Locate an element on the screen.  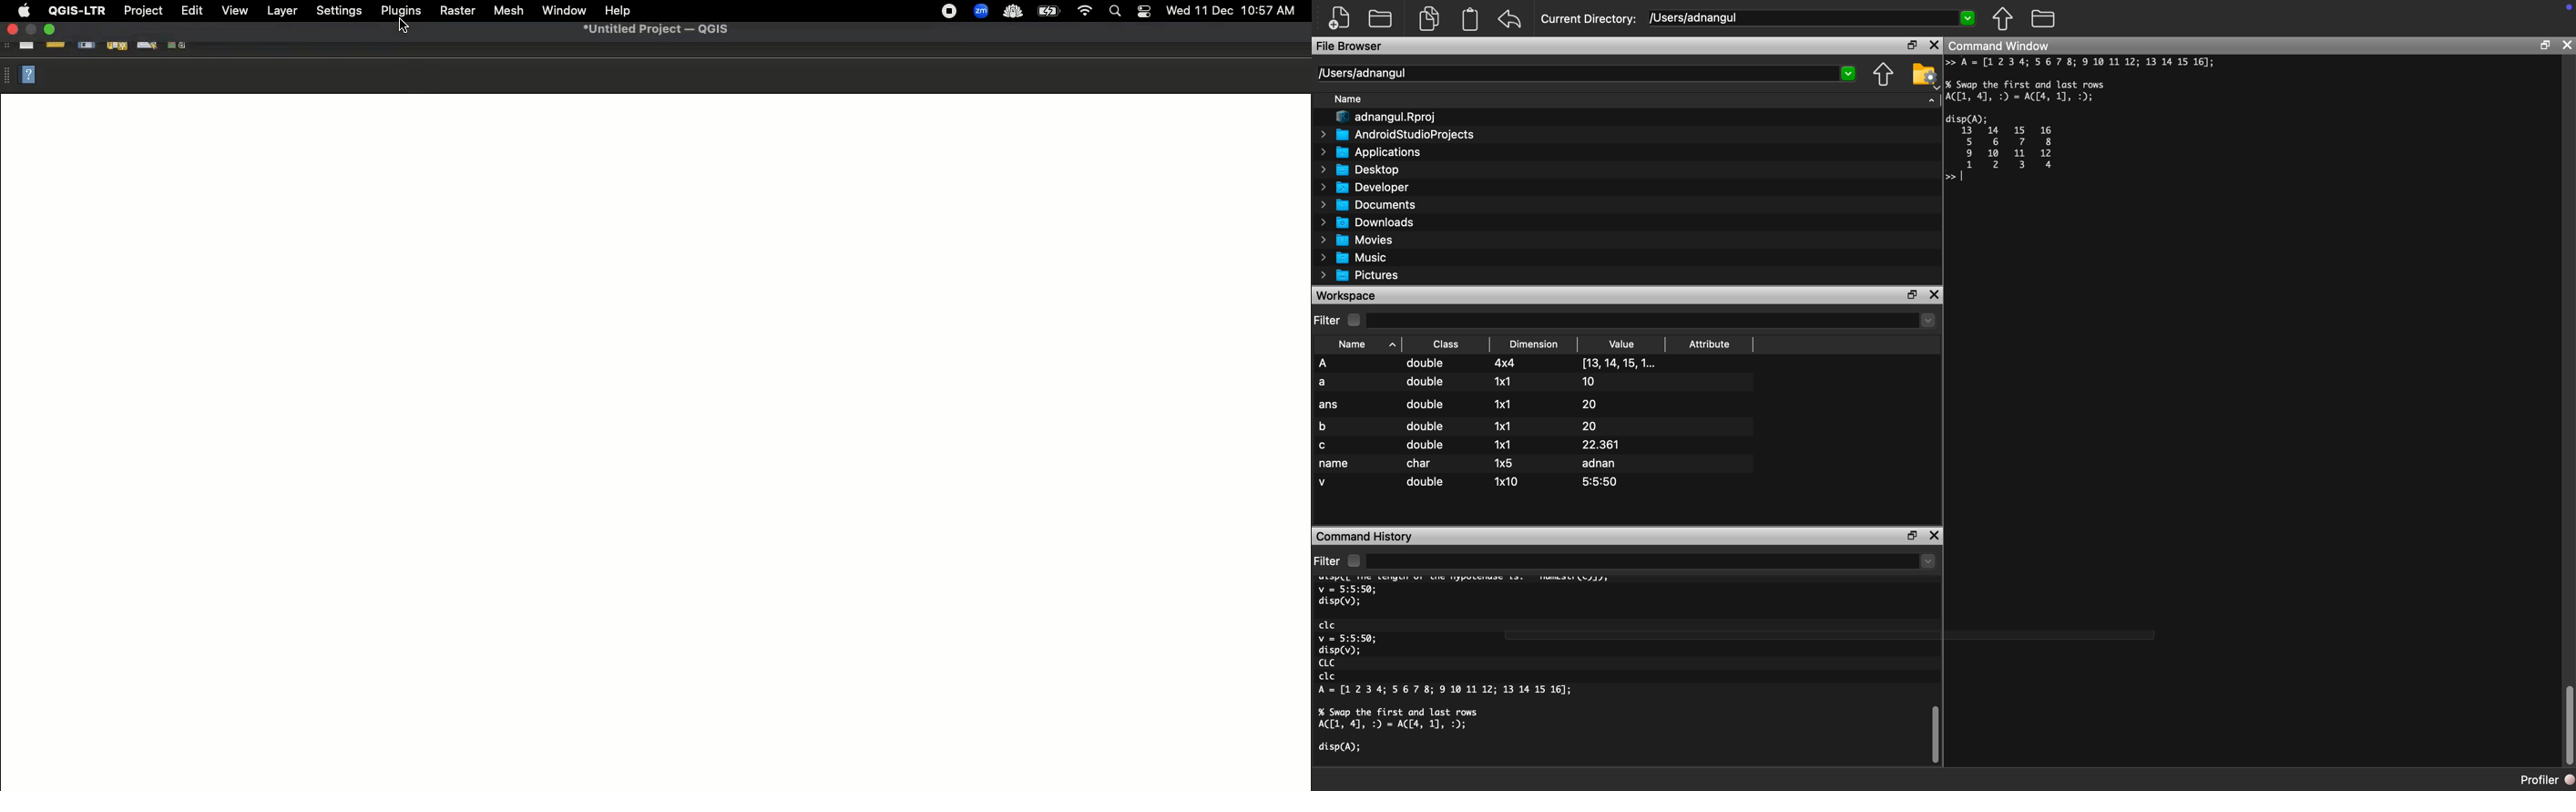
> [@ Downloads is located at coordinates (1368, 223).